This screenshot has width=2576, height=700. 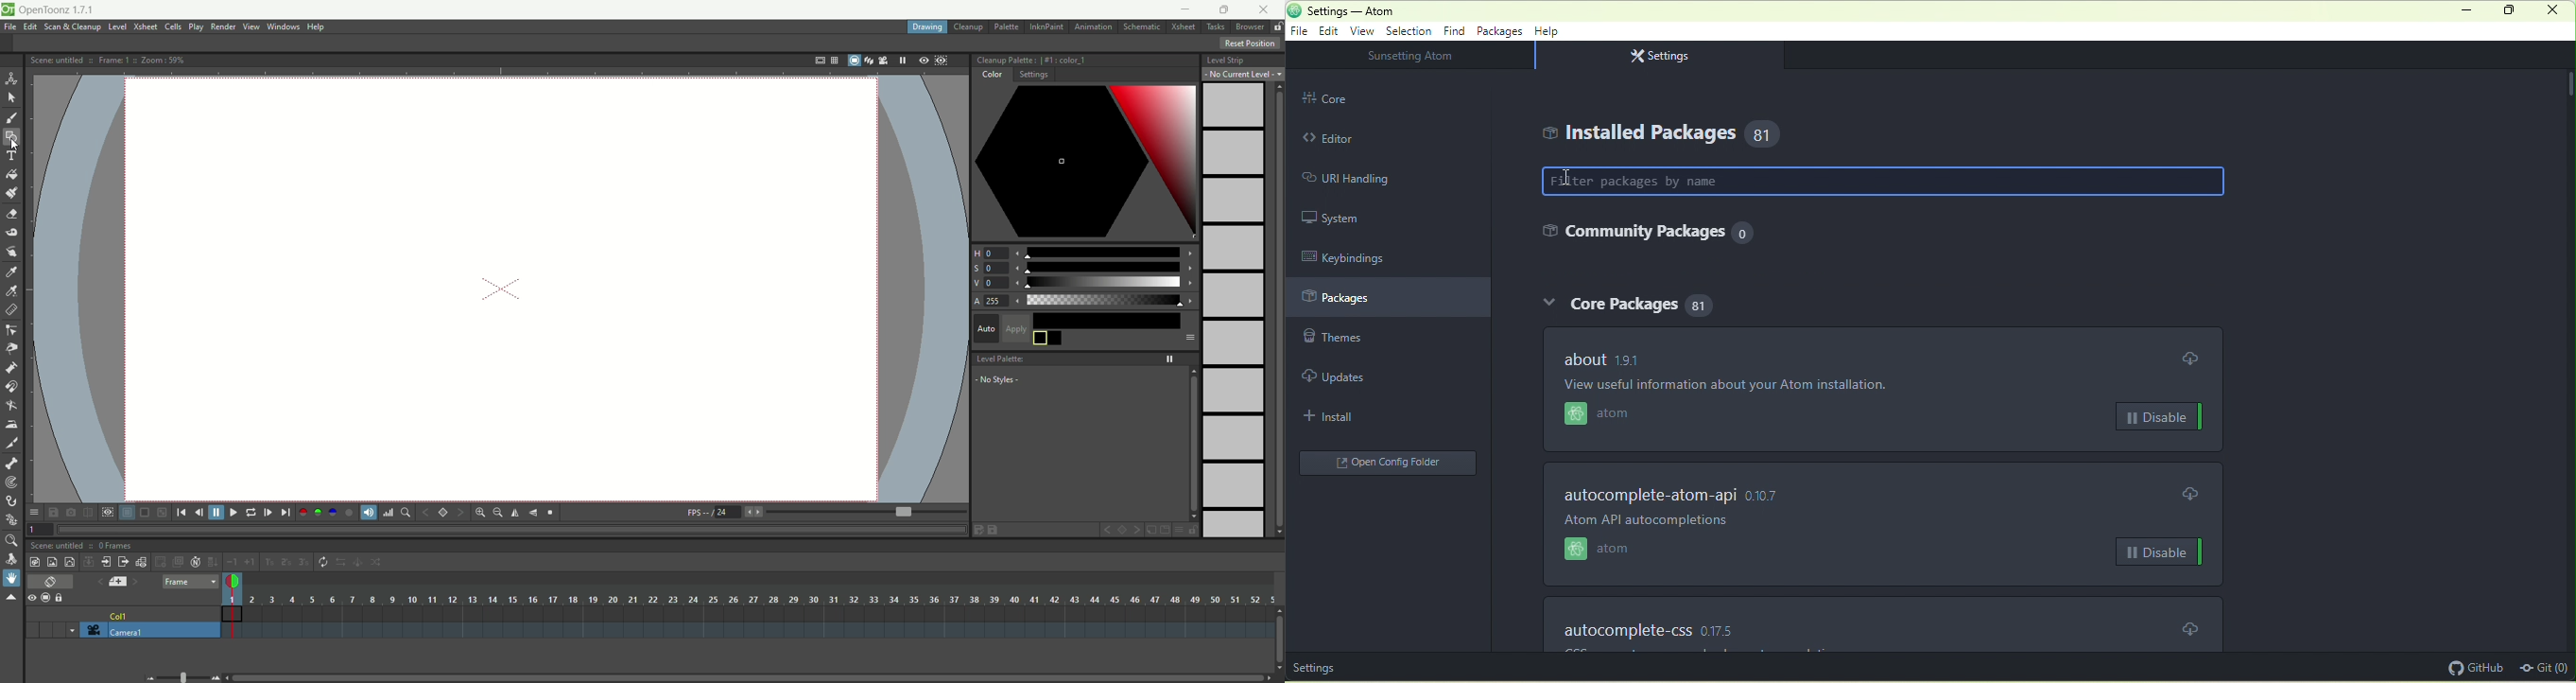 What do you see at coordinates (91, 630) in the screenshot?
I see `select camera` at bounding box center [91, 630].